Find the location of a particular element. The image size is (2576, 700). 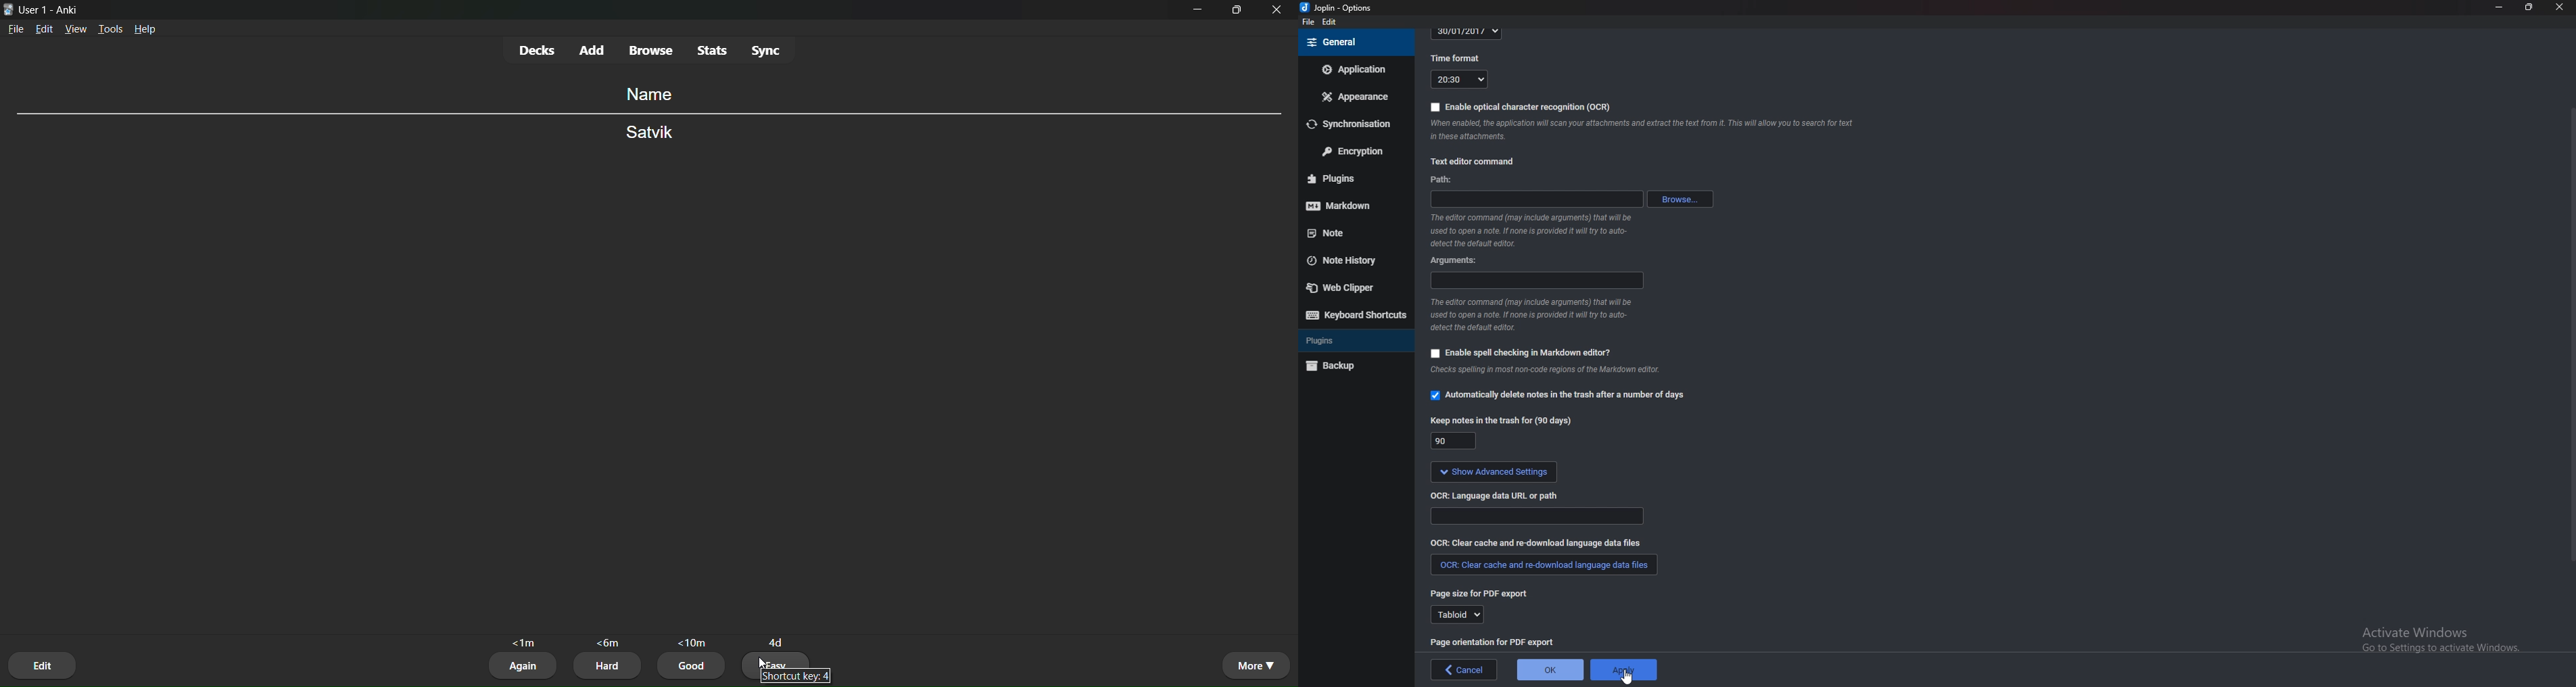

cancel is located at coordinates (1465, 670).